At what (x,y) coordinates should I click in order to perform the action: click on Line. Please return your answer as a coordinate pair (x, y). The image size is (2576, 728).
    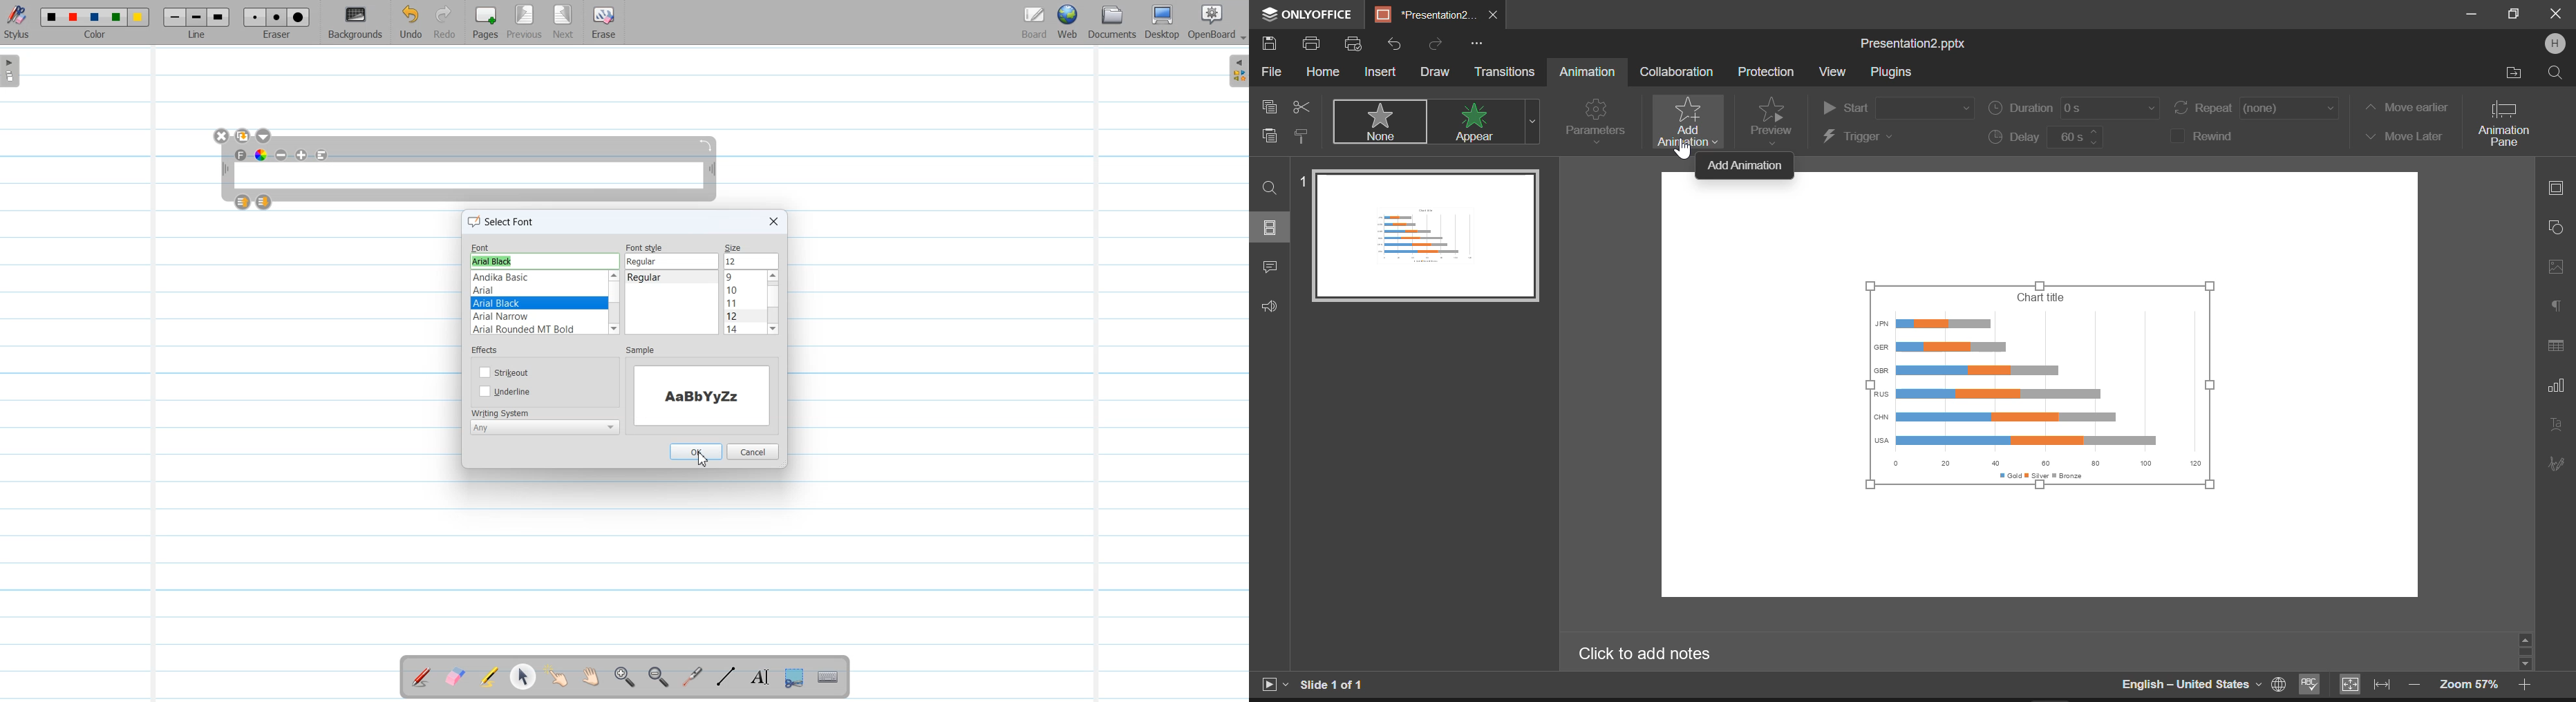
    Looking at the image, I should click on (198, 22).